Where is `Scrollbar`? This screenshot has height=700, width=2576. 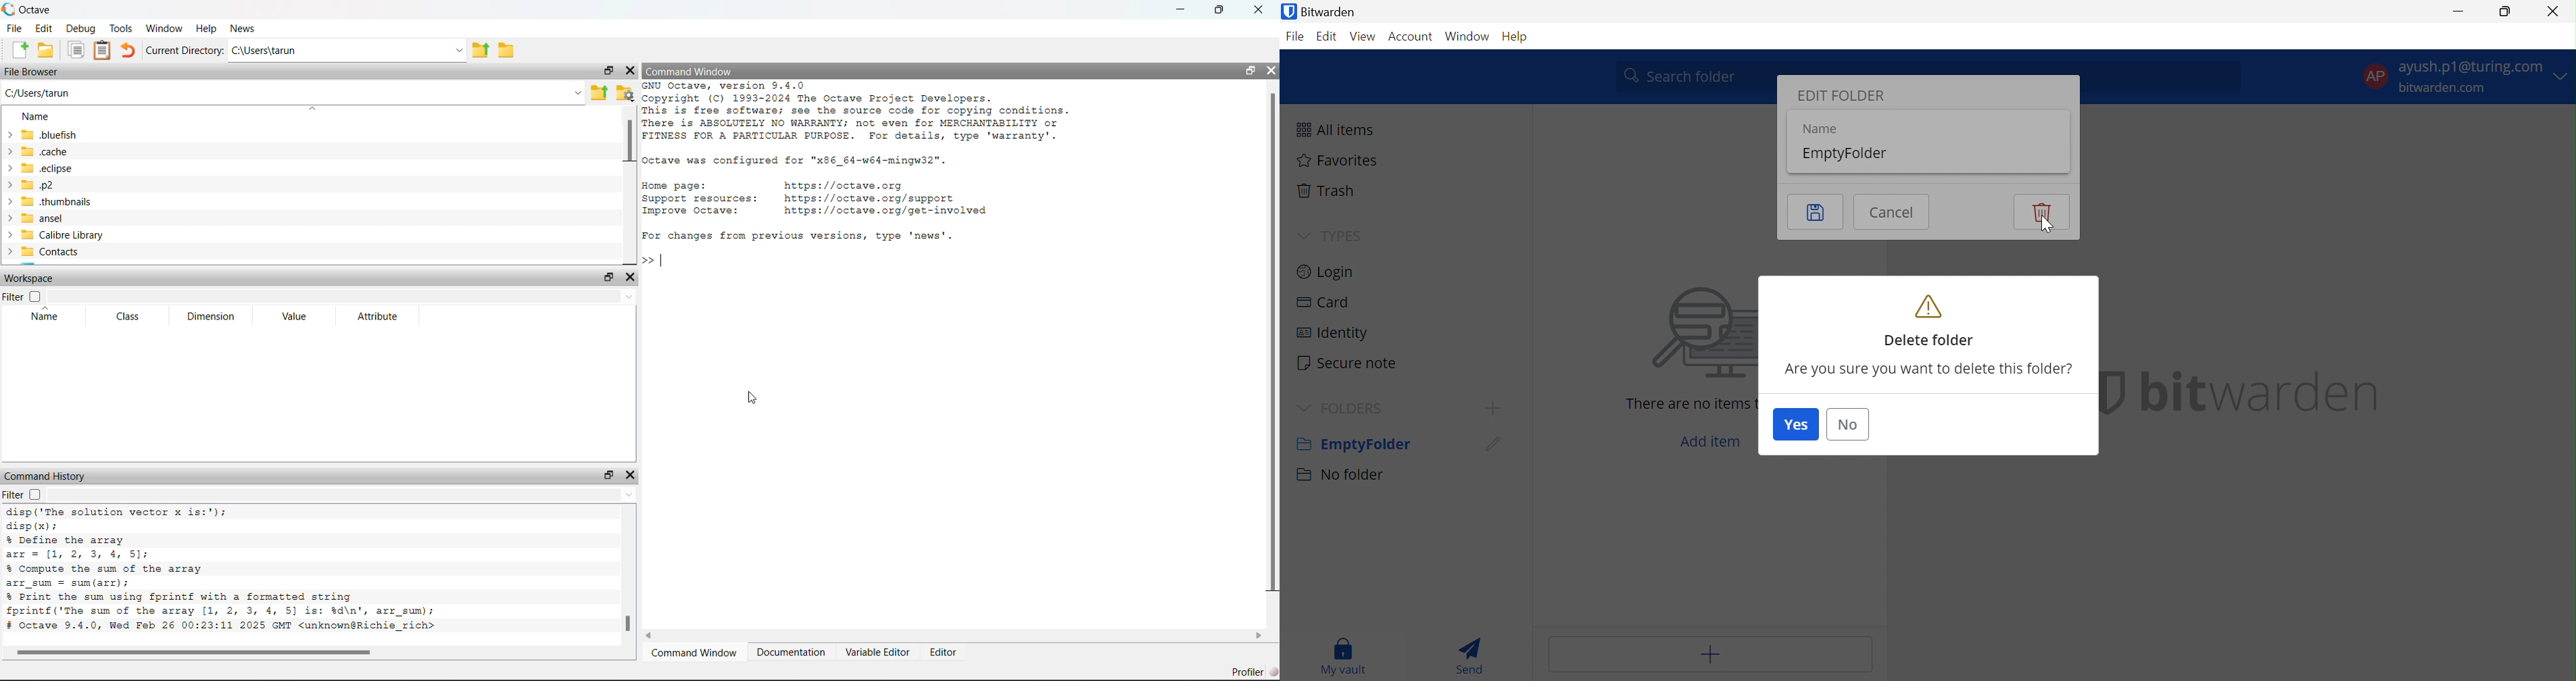 Scrollbar is located at coordinates (628, 141).